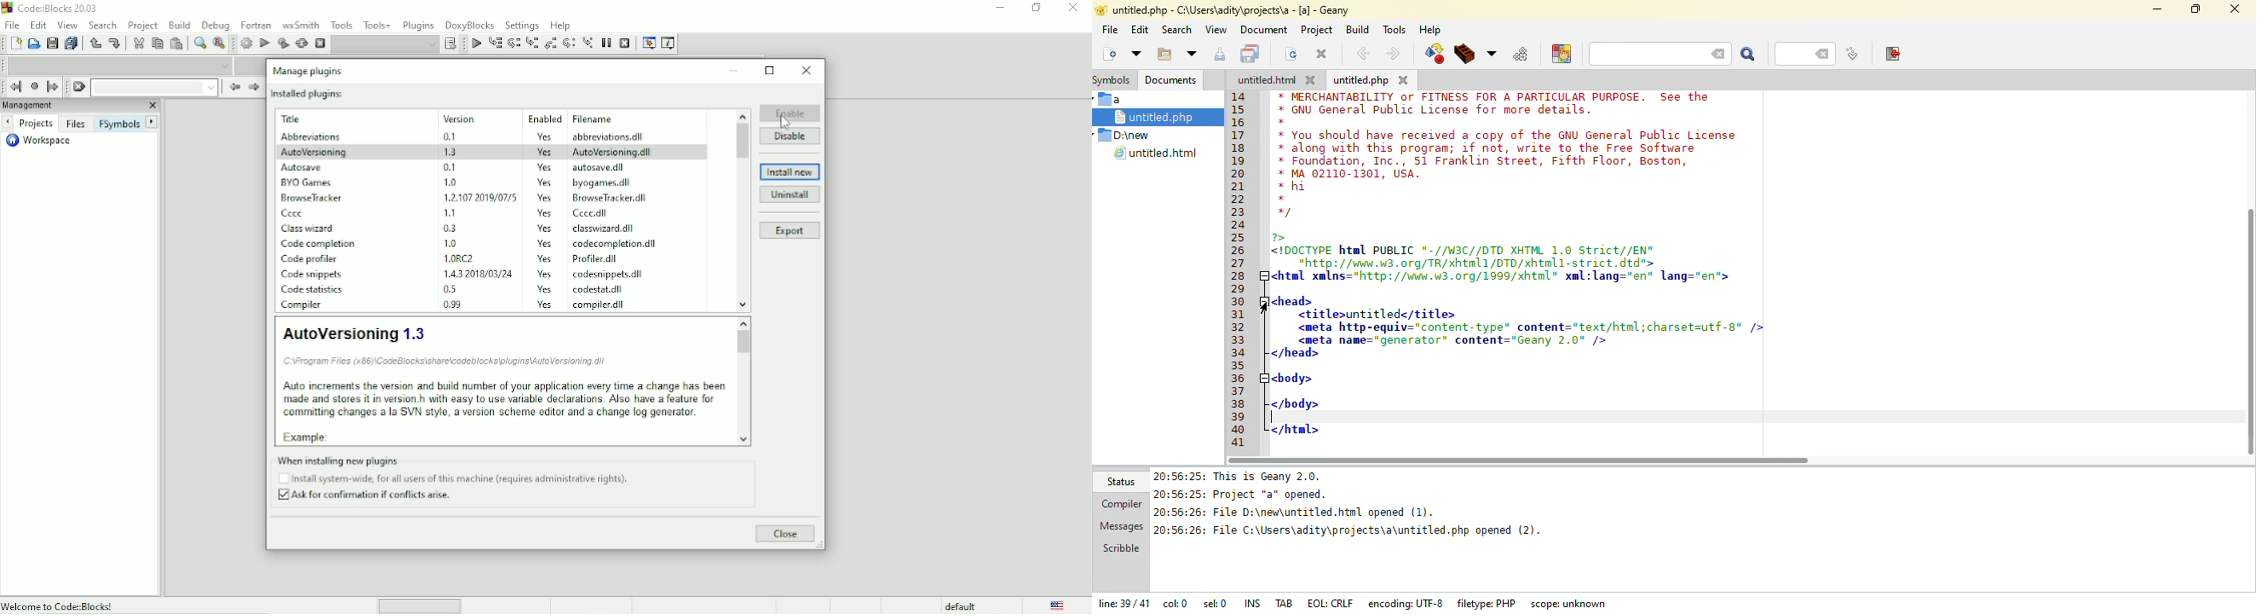 The width and height of the screenshot is (2268, 616). What do you see at coordinates (9, 122) in the screenshot?
I see `Prev` at bounding box center [9, 122].